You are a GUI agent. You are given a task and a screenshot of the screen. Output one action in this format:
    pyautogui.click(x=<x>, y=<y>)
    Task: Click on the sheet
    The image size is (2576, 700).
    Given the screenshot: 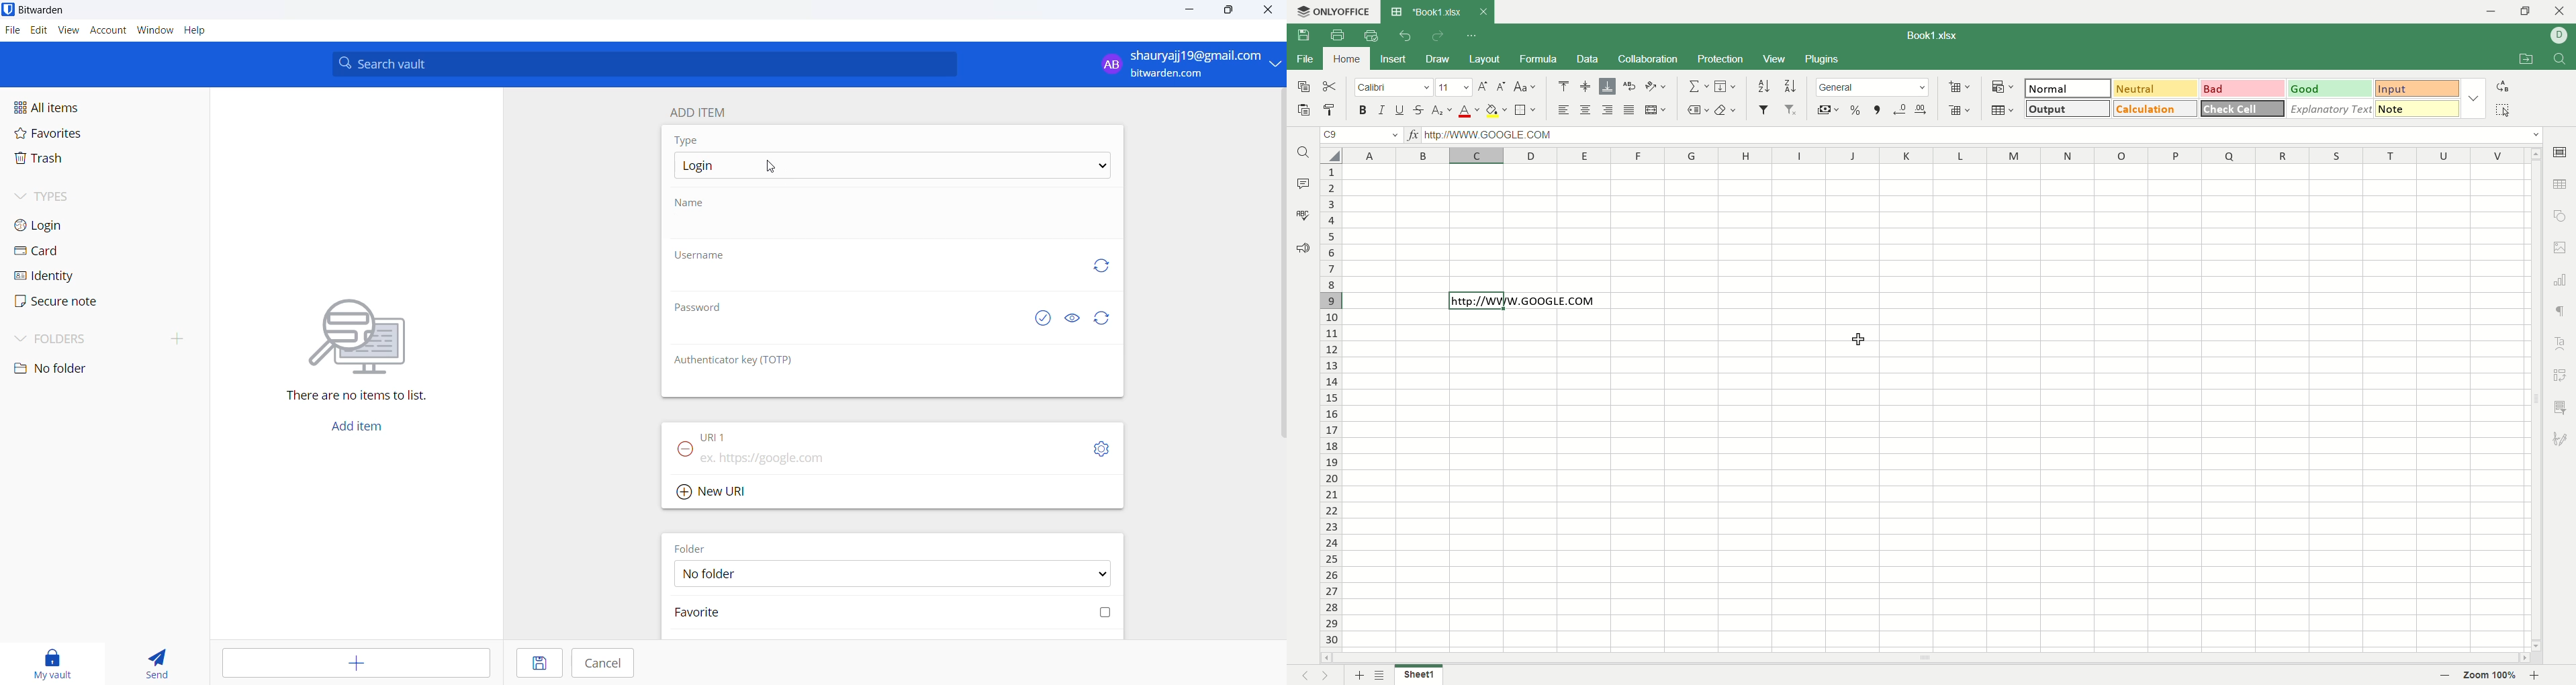 What is the action you would take?
    pyautogui.click(x=1418, y=676)
    